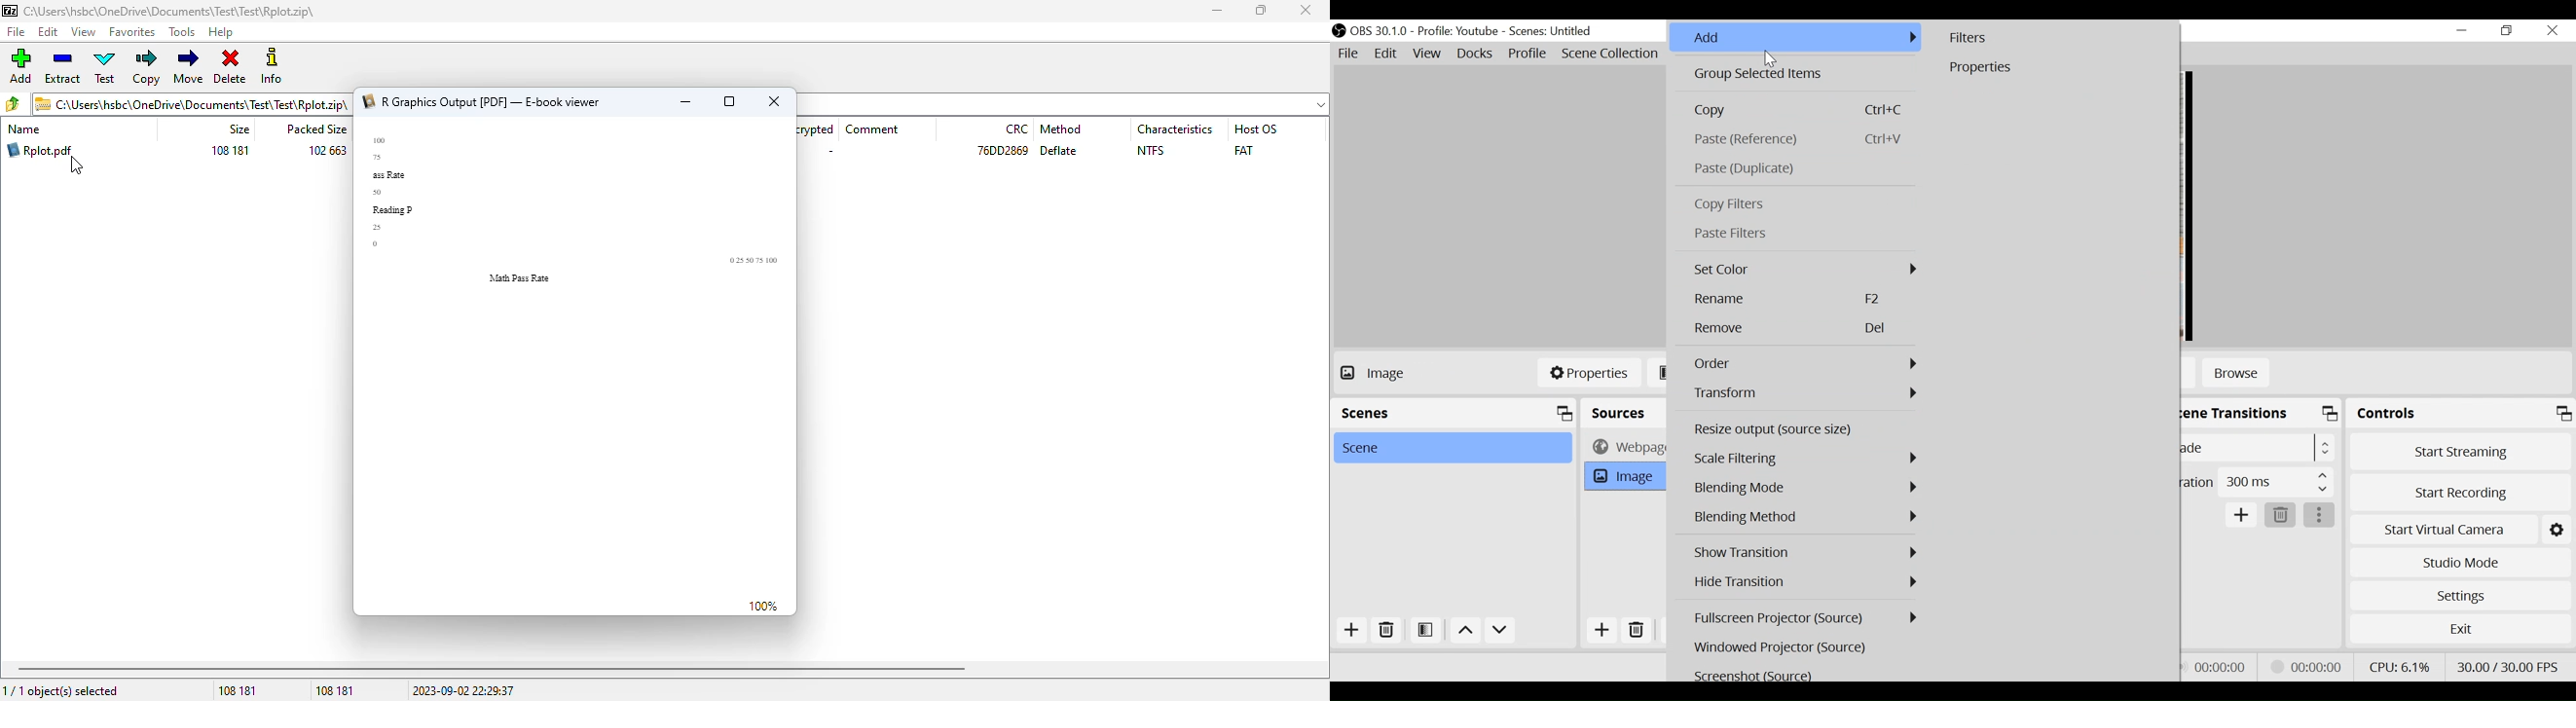  I want to click on FAT, so click(1243, 150).